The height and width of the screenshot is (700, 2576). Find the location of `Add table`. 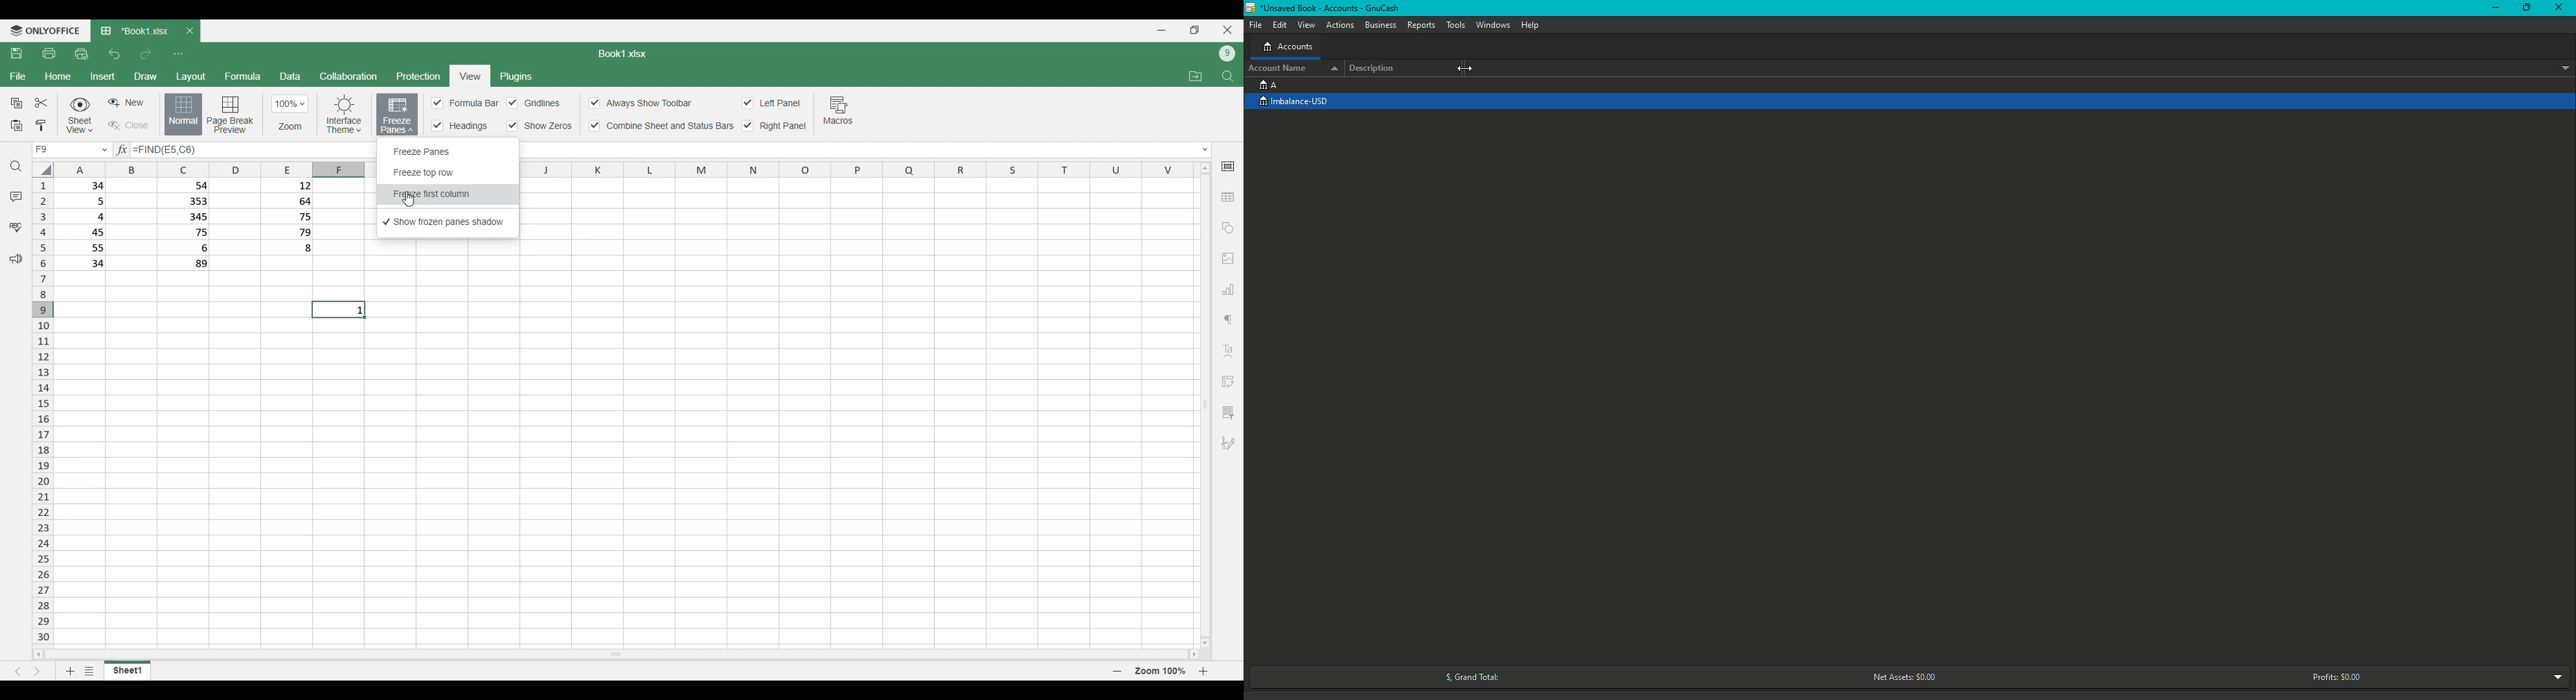

Add table is located at coordinates (1228, 197).